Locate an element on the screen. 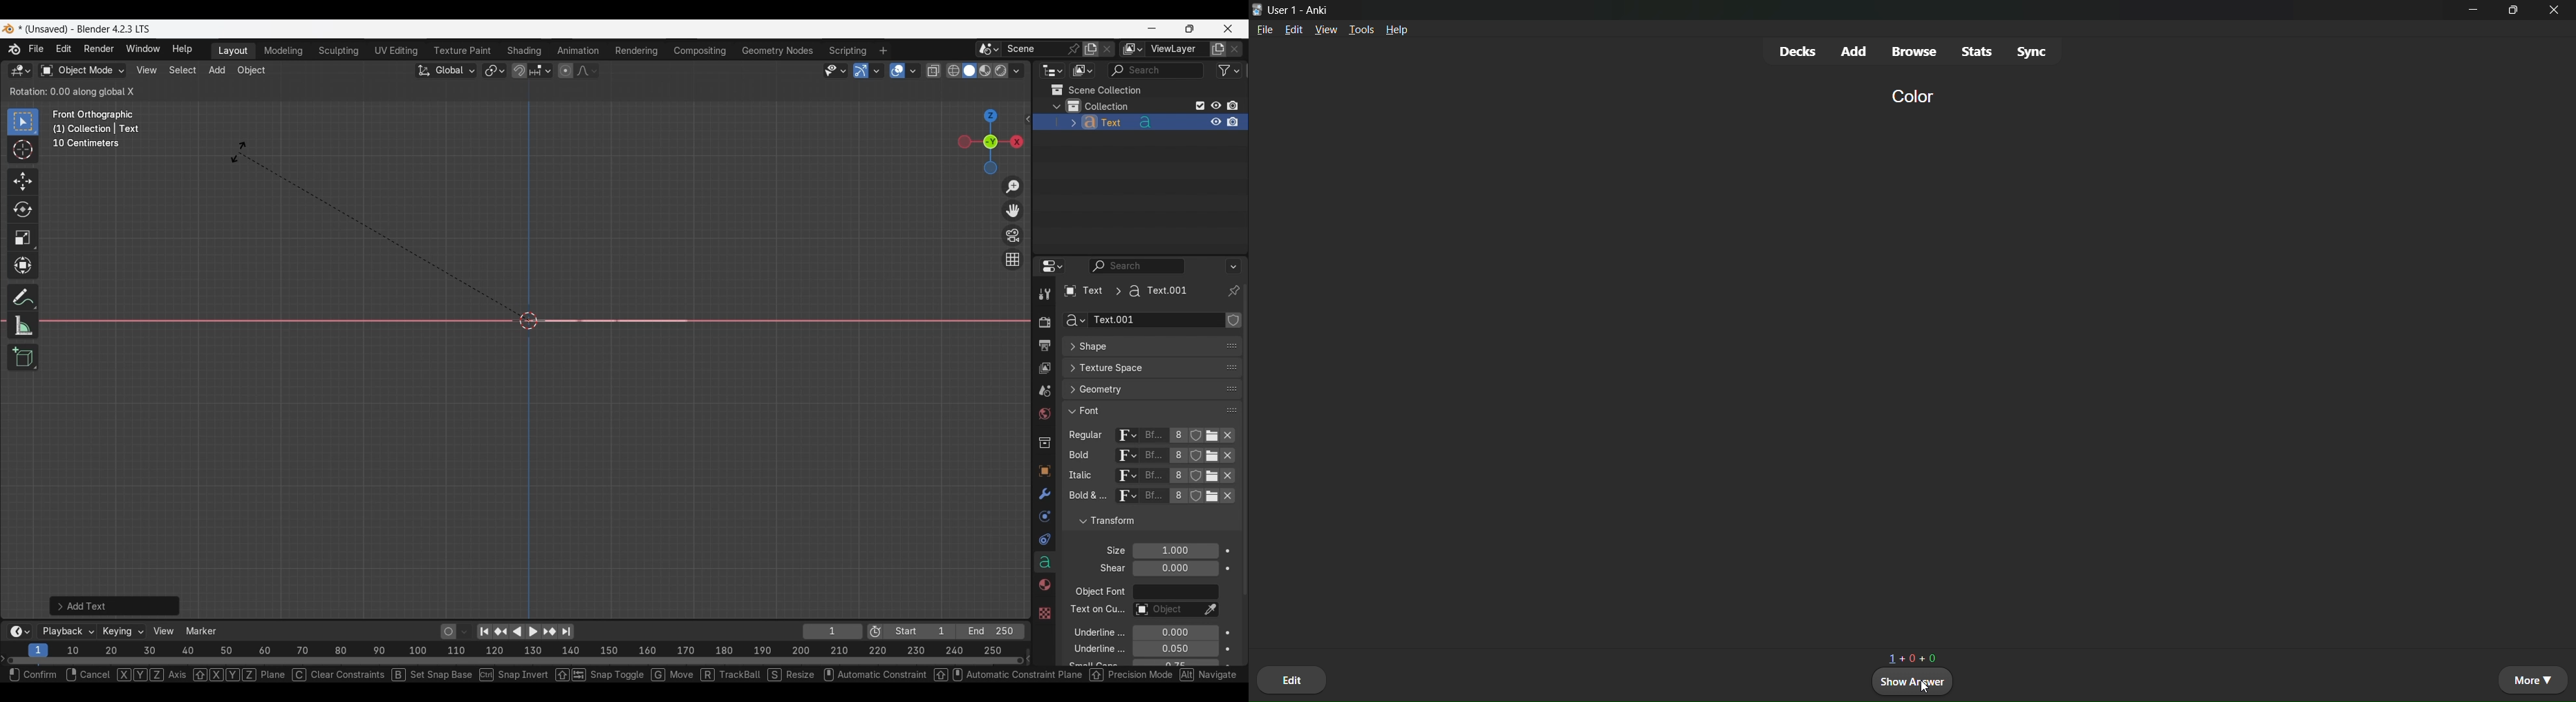 Image resolution: width=2576 pixels, height=728 pixels. more is located at coordinates (2532, 679).